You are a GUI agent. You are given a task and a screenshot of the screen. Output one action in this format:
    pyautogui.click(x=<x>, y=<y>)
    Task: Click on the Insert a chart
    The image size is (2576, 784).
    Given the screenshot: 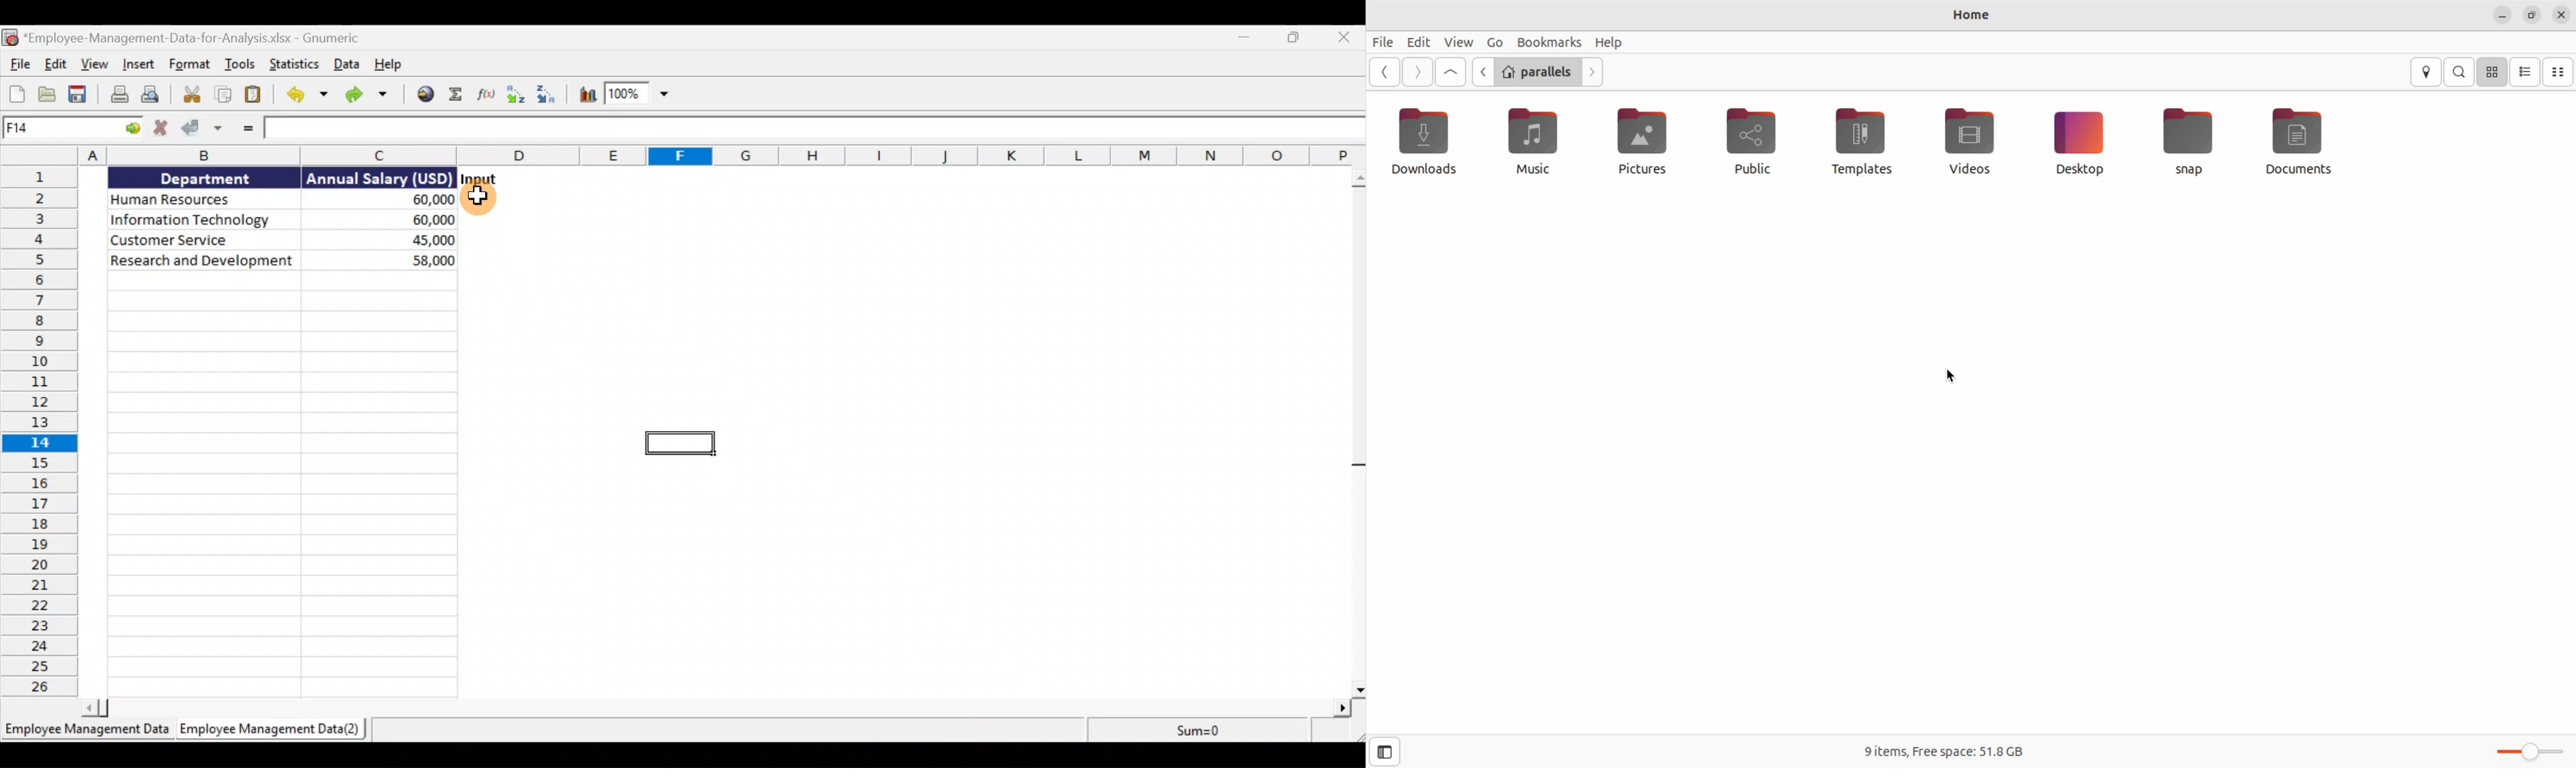 What is the action you would take?
    pyautogui.click(x=587, y=99)
    